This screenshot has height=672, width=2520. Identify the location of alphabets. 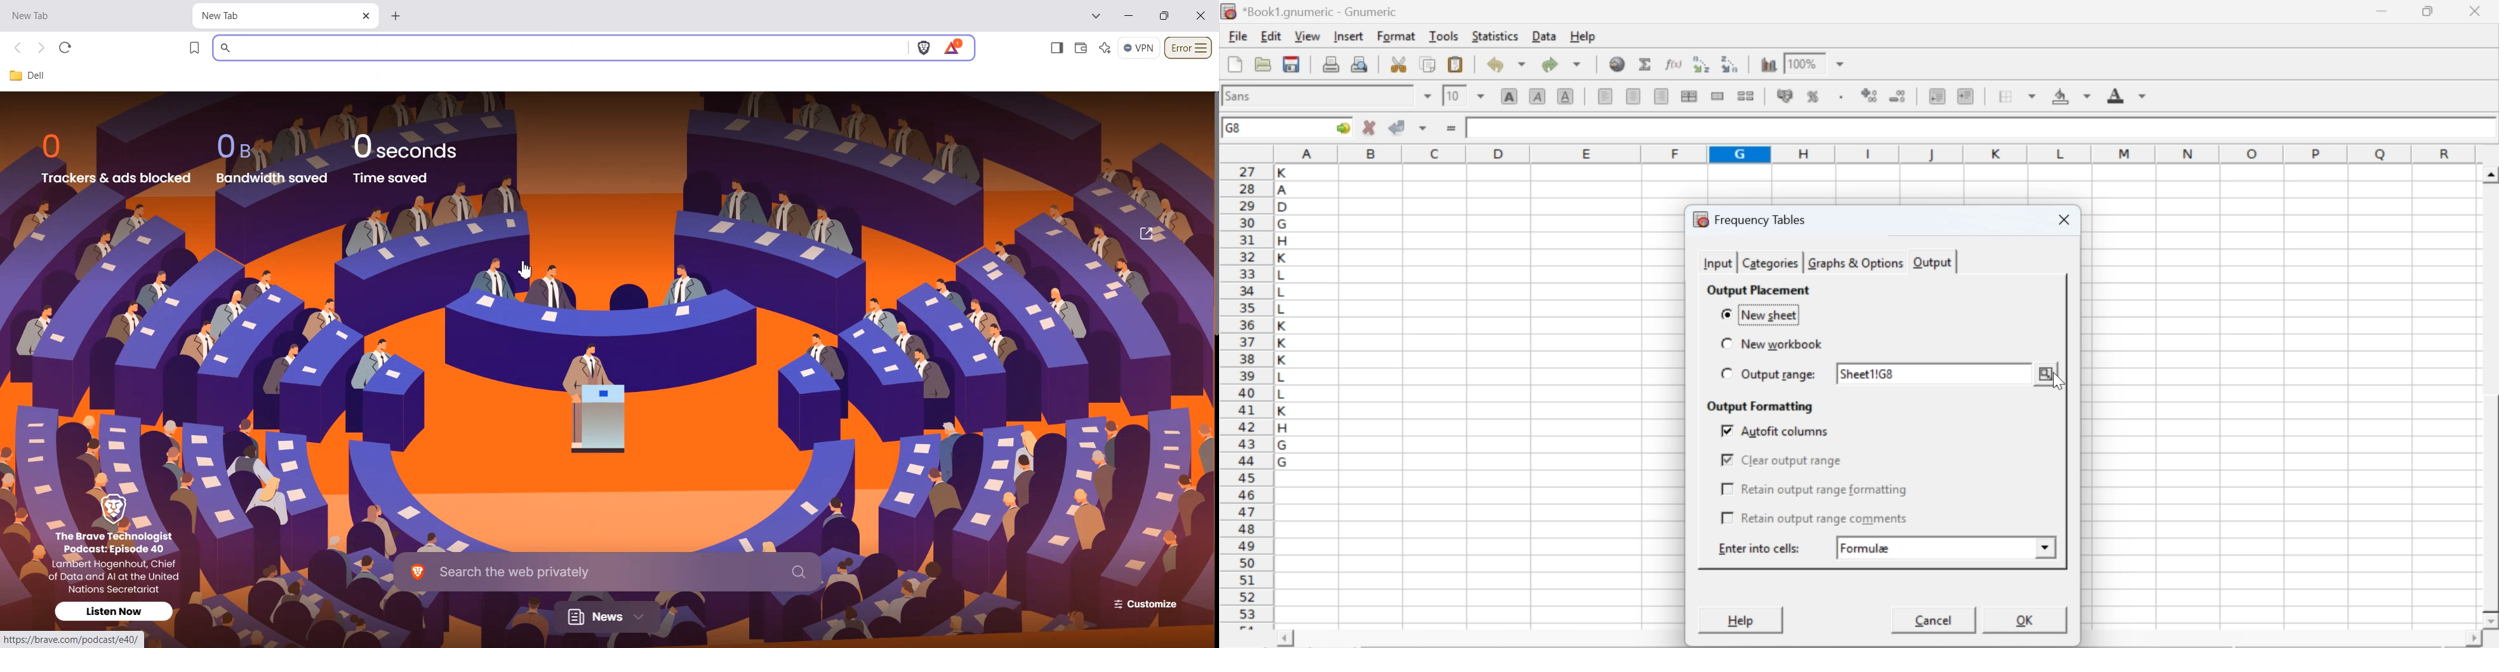
(1284, 393).